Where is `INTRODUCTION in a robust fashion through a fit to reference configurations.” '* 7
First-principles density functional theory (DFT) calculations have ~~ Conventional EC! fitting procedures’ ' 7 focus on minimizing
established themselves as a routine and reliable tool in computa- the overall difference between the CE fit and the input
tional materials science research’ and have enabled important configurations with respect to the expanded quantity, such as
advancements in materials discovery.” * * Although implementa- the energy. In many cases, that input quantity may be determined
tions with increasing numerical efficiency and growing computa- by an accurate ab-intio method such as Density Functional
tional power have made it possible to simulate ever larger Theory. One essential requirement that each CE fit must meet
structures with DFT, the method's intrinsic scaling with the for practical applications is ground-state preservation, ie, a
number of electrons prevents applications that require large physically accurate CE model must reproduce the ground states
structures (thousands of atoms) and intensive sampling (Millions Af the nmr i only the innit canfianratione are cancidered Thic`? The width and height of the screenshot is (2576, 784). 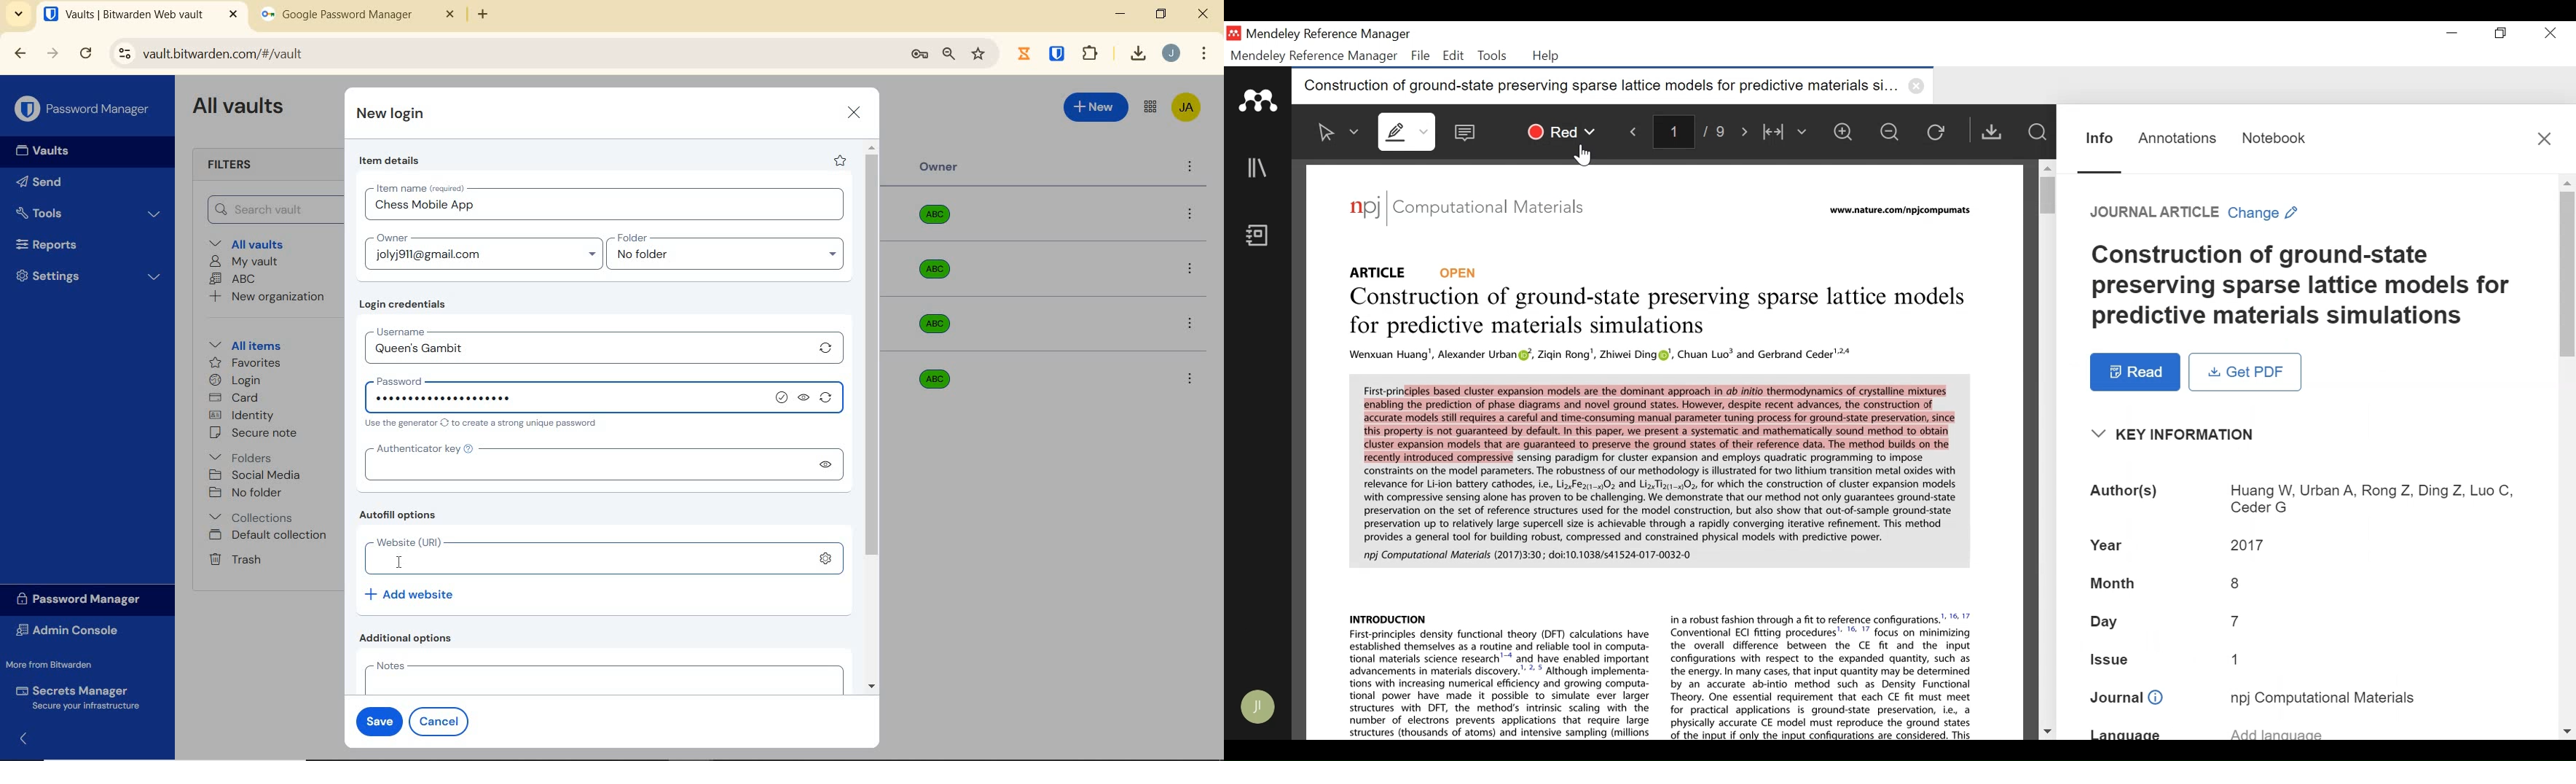 INTRODUCTION in a robust fashion through a fit to reference configurations.” '* 7
First-principles density functional theory (DFT) calculations have ~~ Conventional EC! fitting procedures’ ' 7 focus on minimizing
established themselves as a routine and reliable tool in computa- the overall difference between the CE fit and the input
tional materials science research’ and have enabled important configurations with respect to the expanded quantity, such as
advancements in materials discovery.” * * Although implementa- the energy. In many cases, that input quantity may be determined
tions with increasing numerical efficiency and growing computa- by an accurate ab-intio method such as Density Functional
tional power have made it possible to simulate ever larger Theory. One essential requirement that each CE fit must meet
structures with DFT, the method's intrinsic scaling with the for practical applications is ground-state preservation, ie, a
number of electrons prevents applications that require large physically accurate CE model must reproduce the ground states
structures (thousands of atoms) and intensive sampling (Millions Af the nmr i only the innit canfianratione are cancidered Thic is located at coordinates (1661, 674).